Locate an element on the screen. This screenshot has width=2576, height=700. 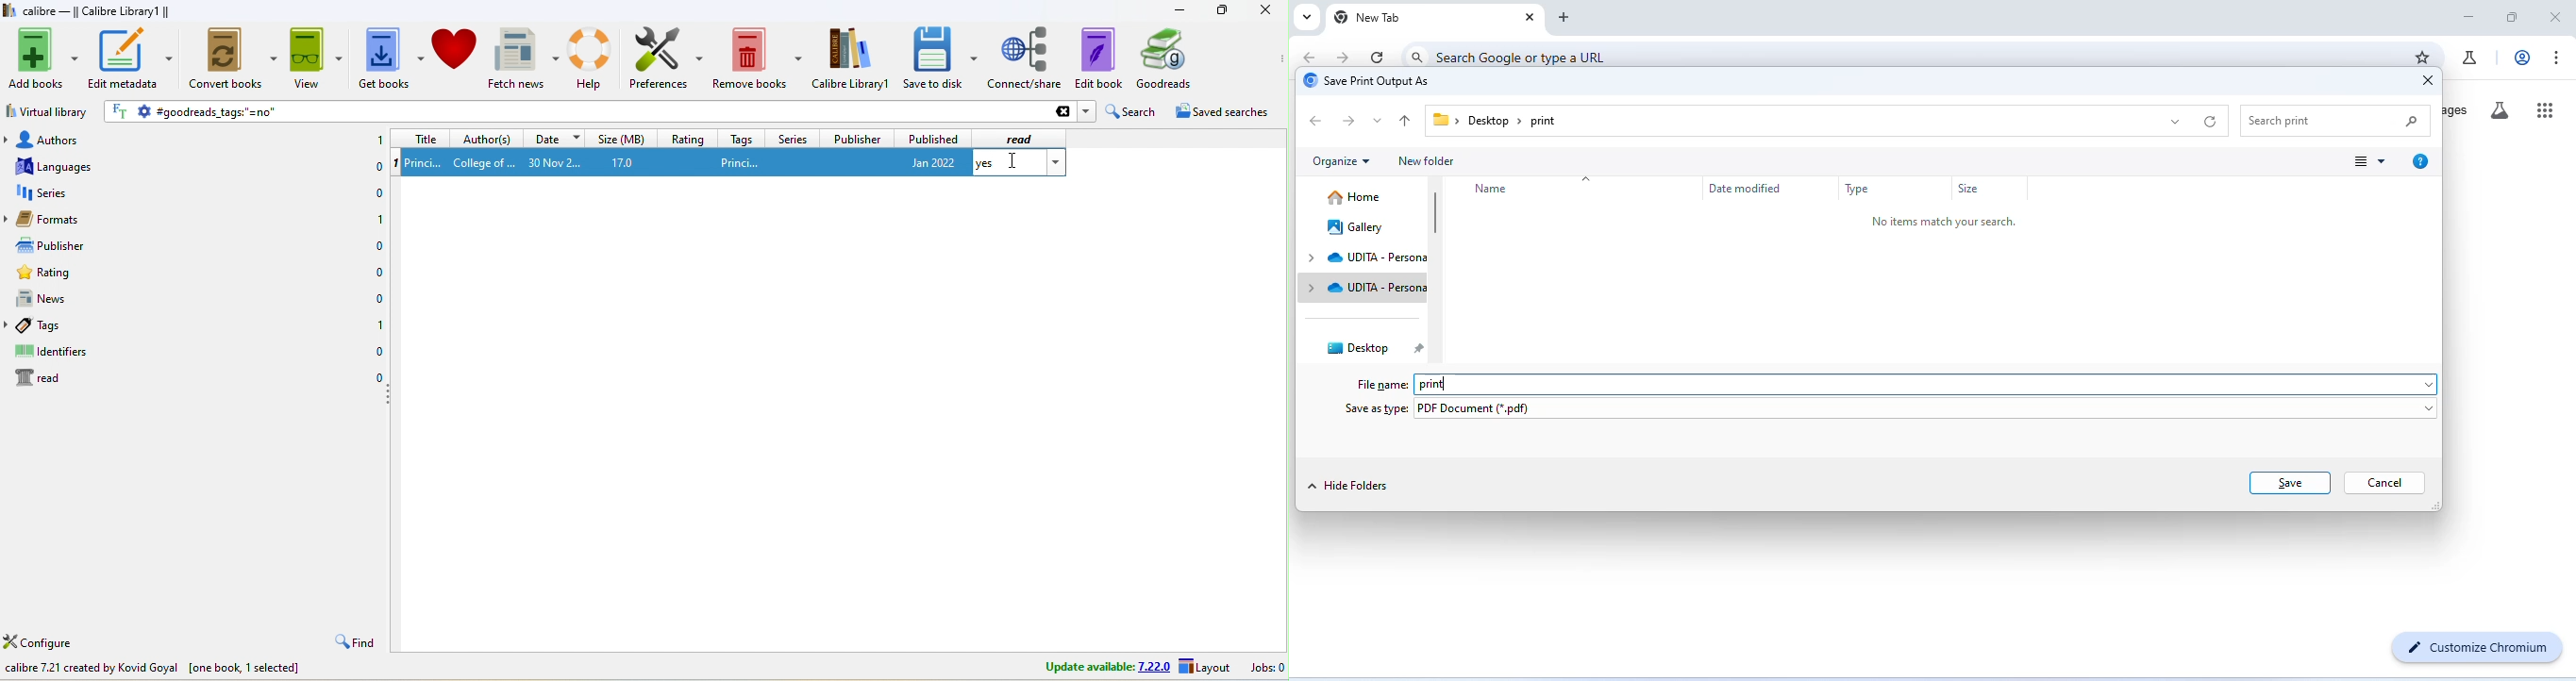
jobs 0 is located at coordinates (1266, 669).